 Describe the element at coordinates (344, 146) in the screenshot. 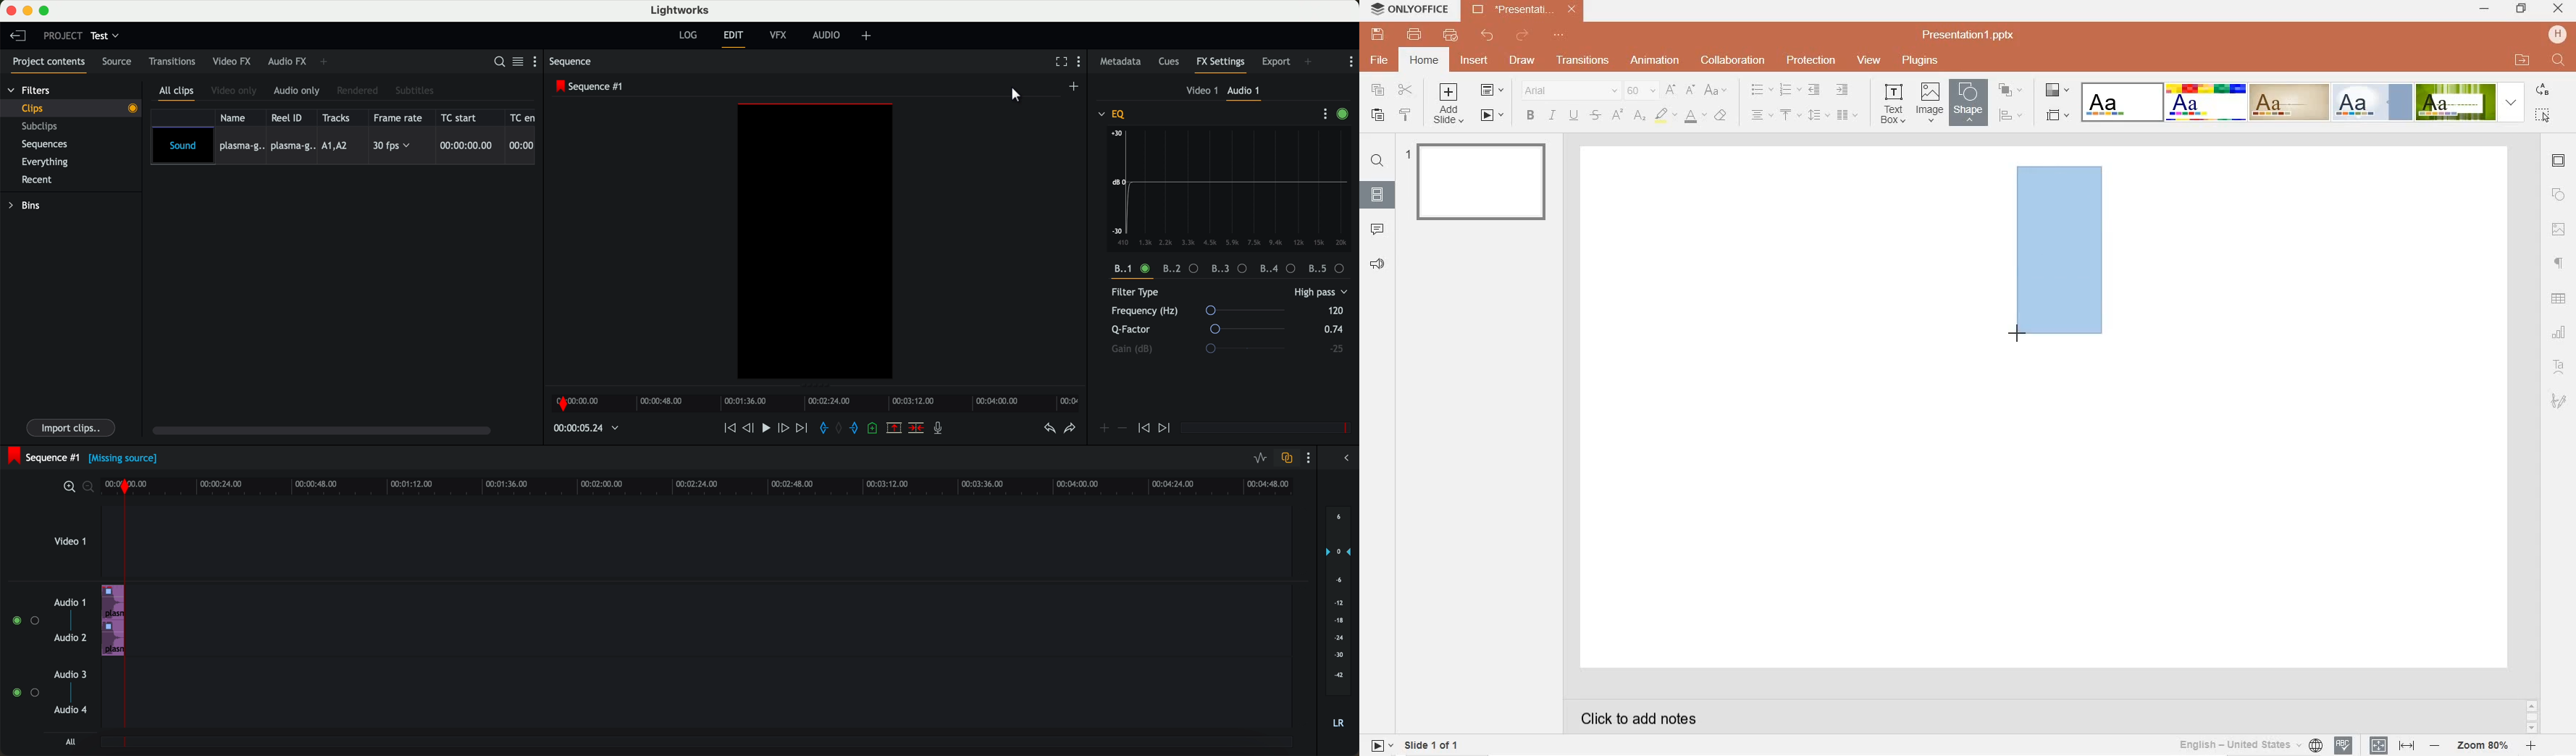

I see `imported sound` at that location.